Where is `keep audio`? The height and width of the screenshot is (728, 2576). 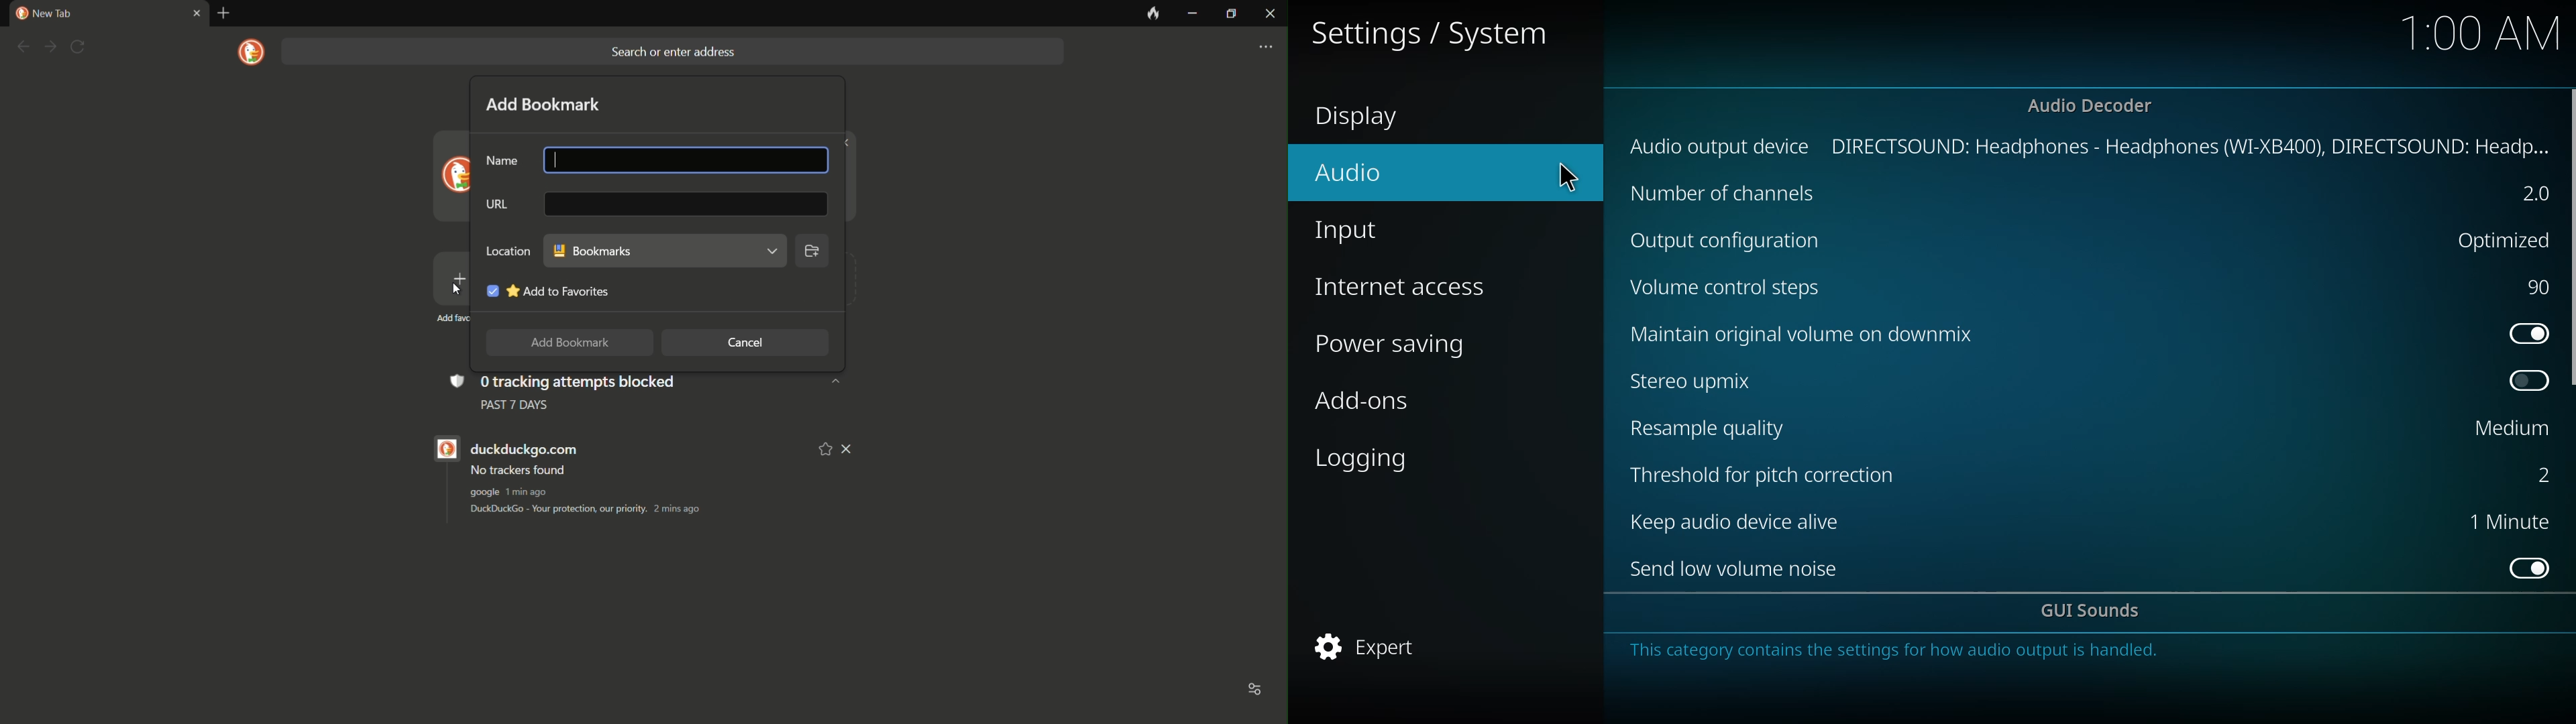 keep audio is located at coordinates (1739, 522).